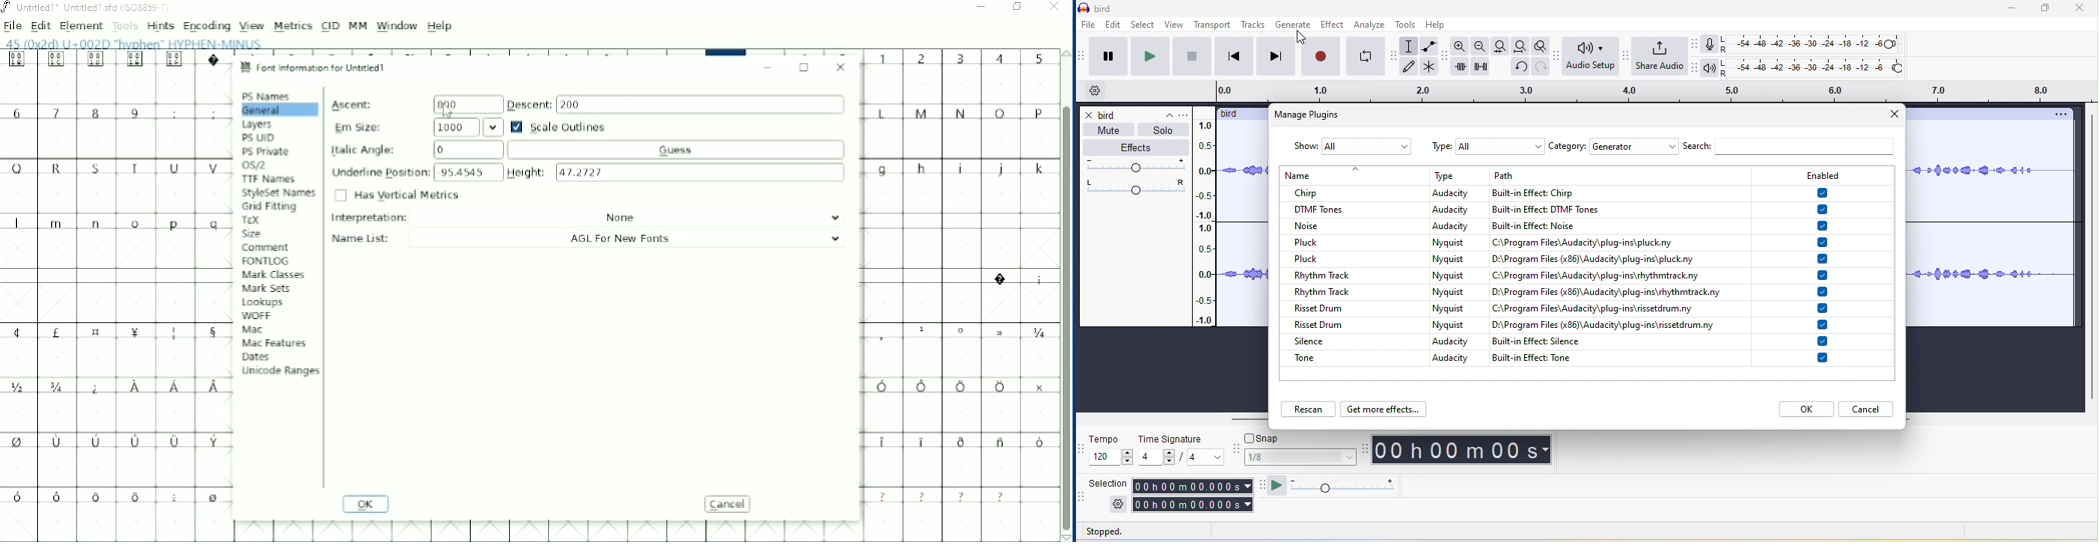  What do you see at coordinates (280, 370) in the screenshot?
I see `Unicode Ranges` at bounding box center [280, 370].